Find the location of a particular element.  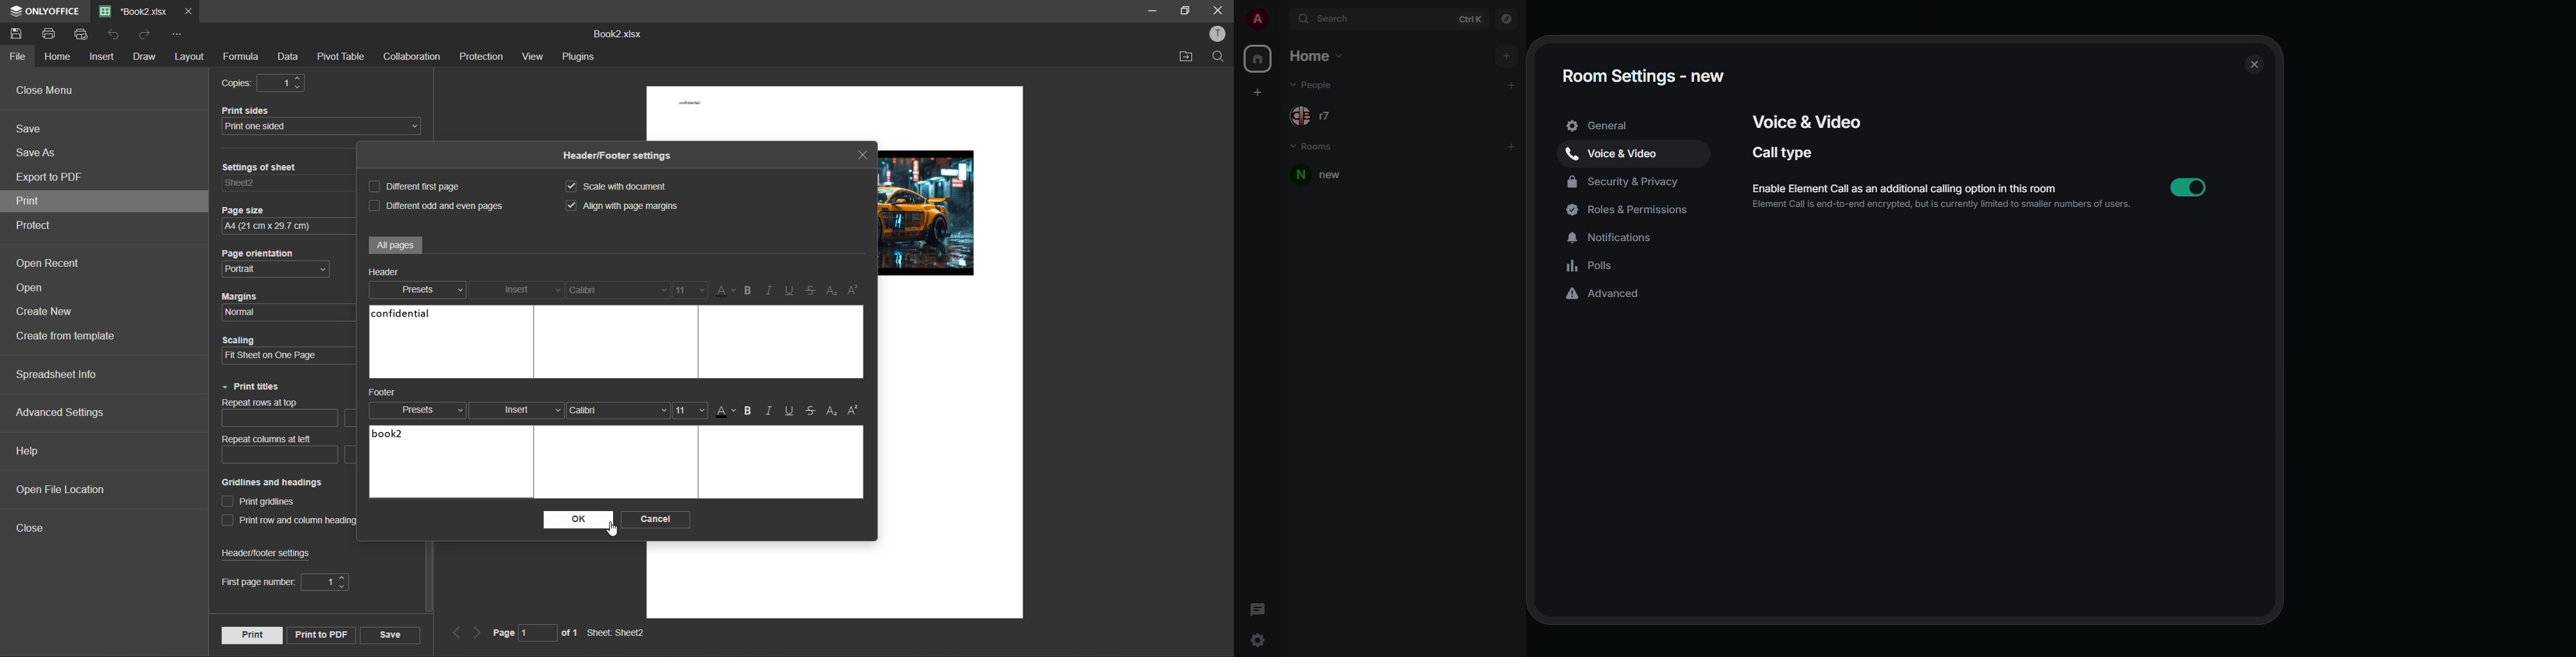

save as  is located at coordinates (42, 151).